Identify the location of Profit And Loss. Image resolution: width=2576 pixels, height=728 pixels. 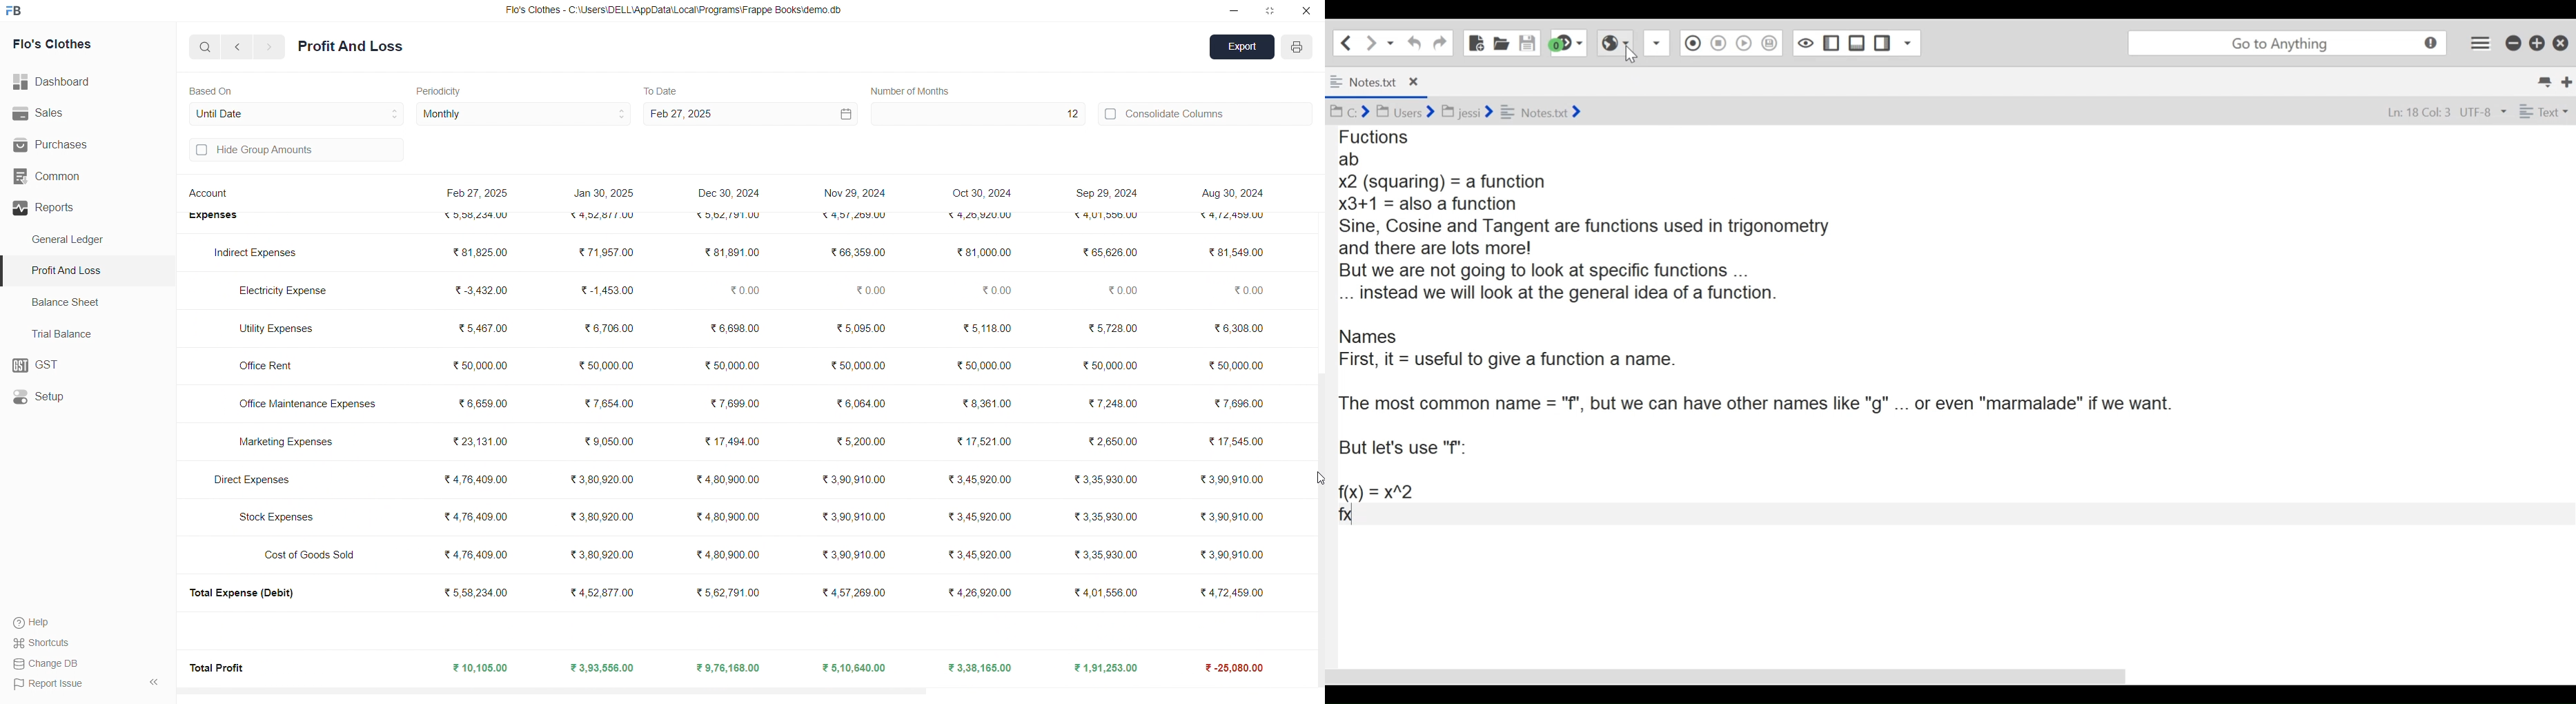
(90, 270).